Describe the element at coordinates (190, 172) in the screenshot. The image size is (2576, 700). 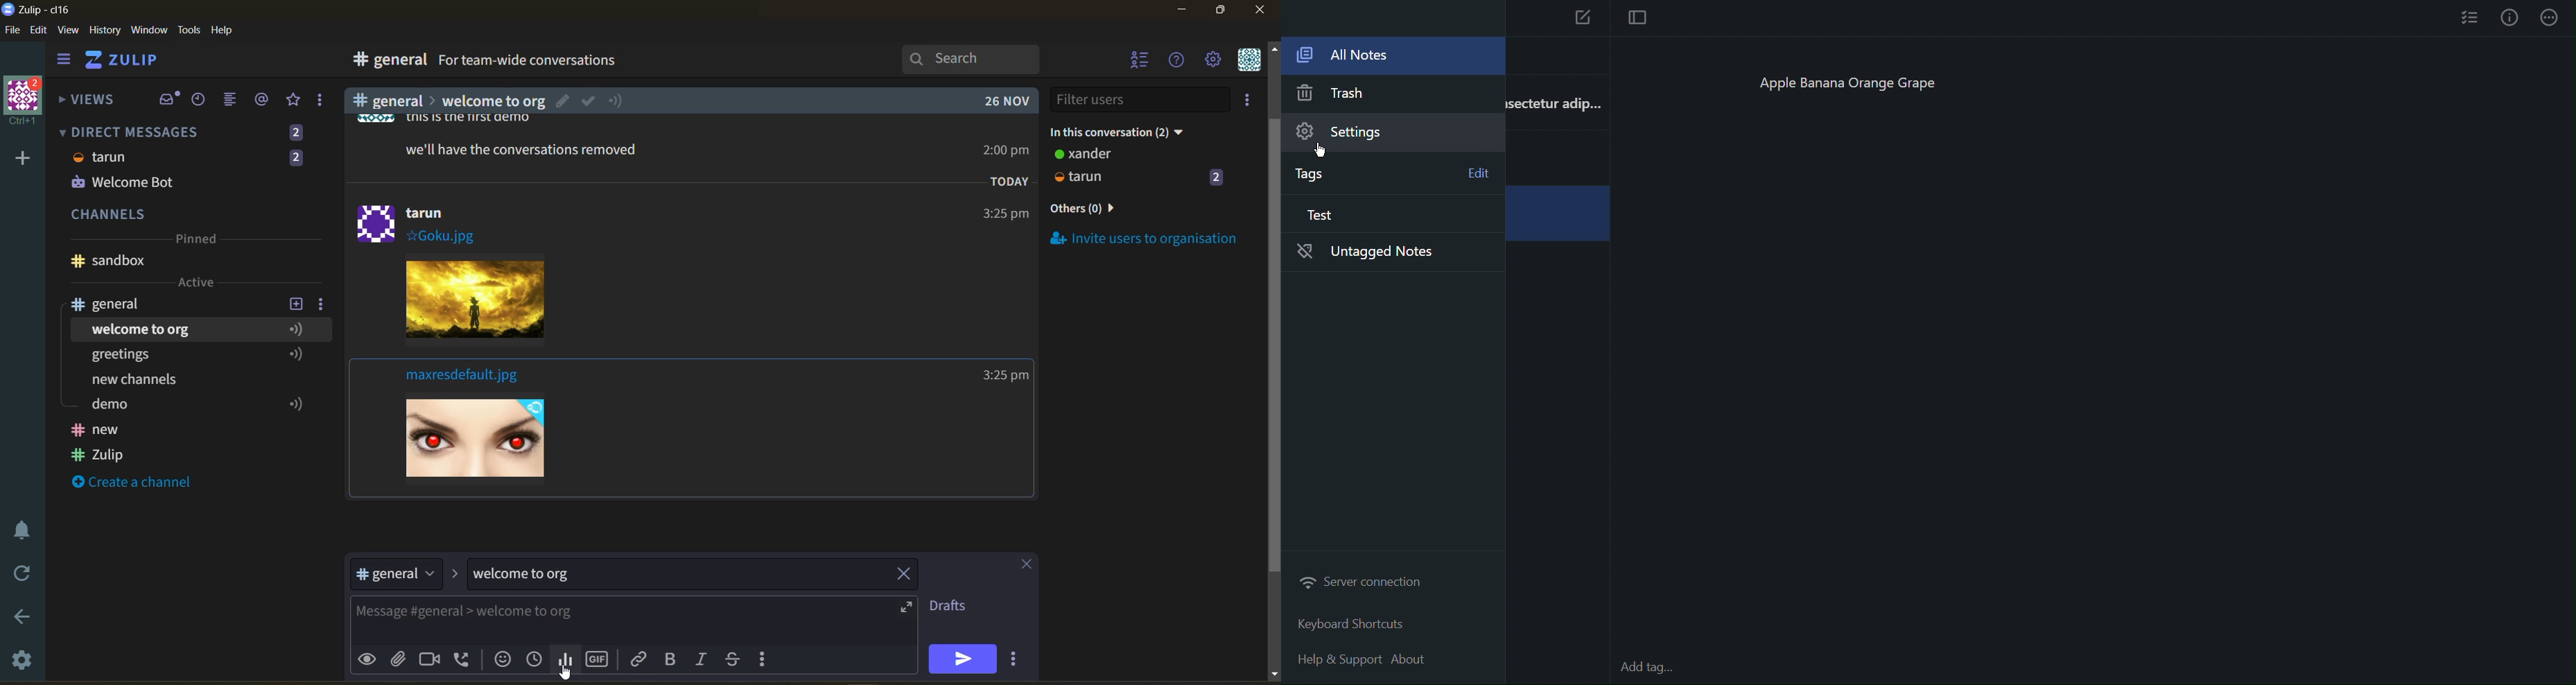
I see `` at that location.